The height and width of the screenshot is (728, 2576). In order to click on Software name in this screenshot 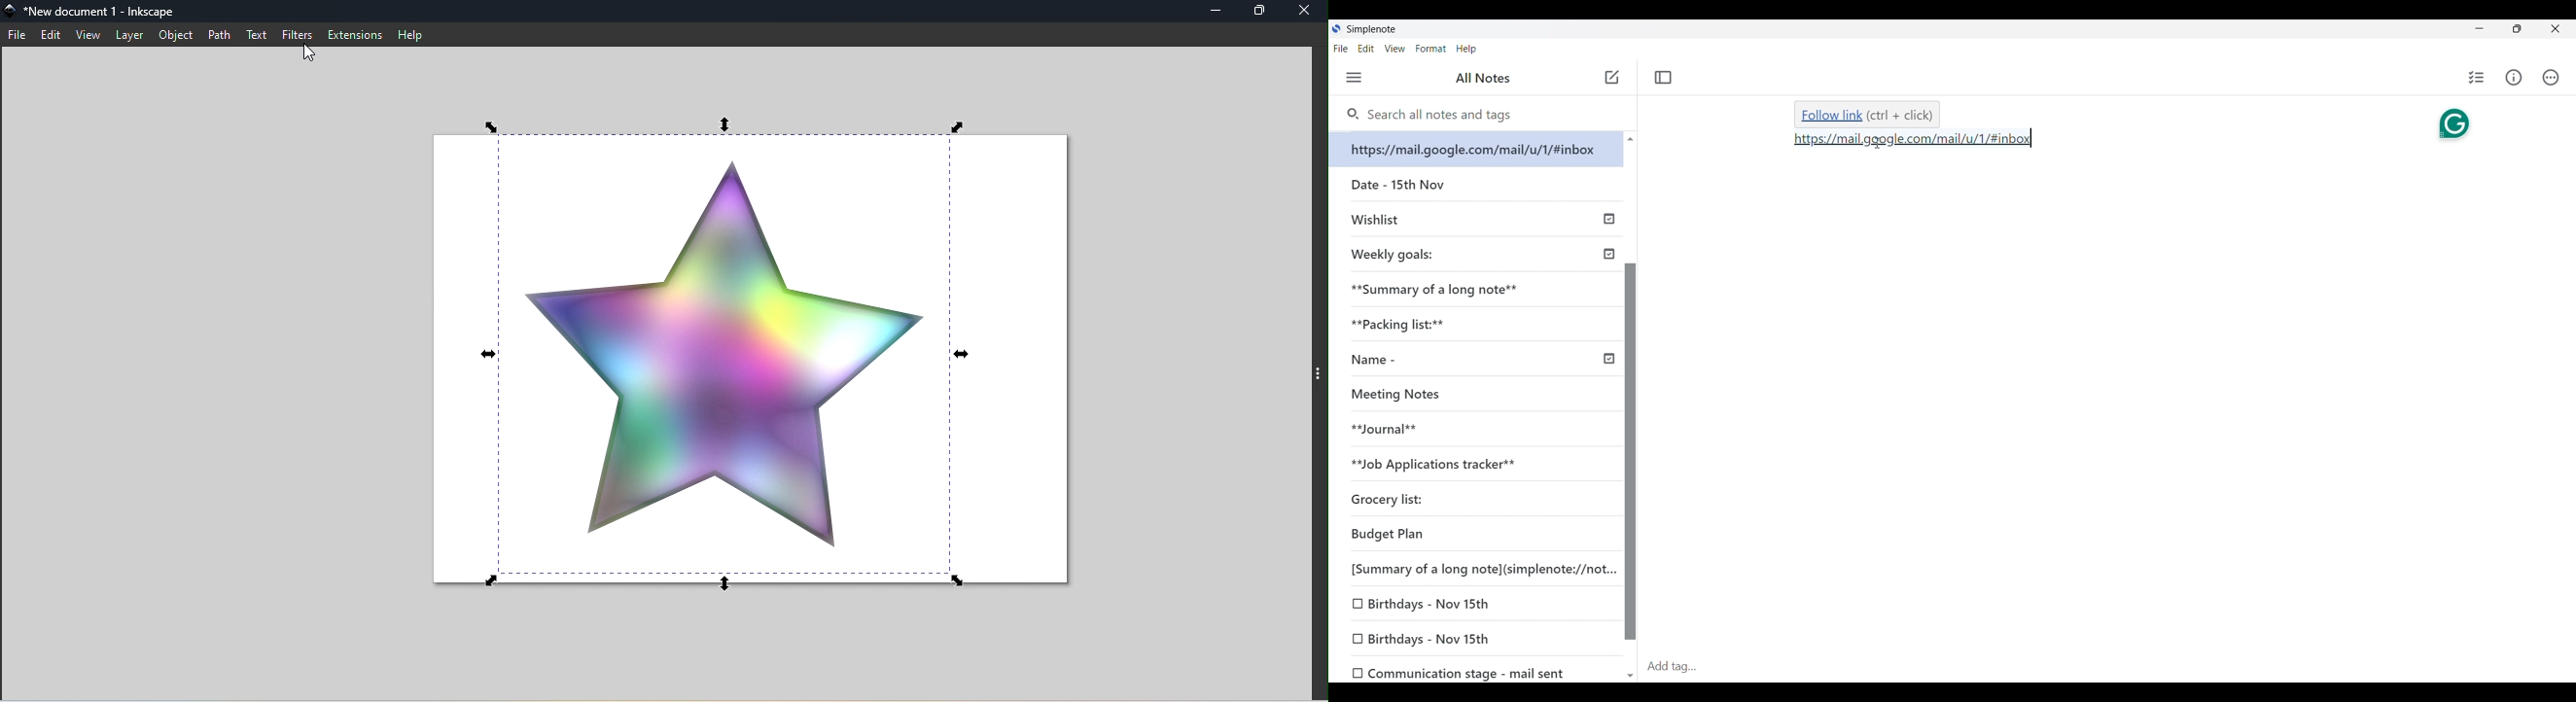, I will do `click(1371, 29)`.